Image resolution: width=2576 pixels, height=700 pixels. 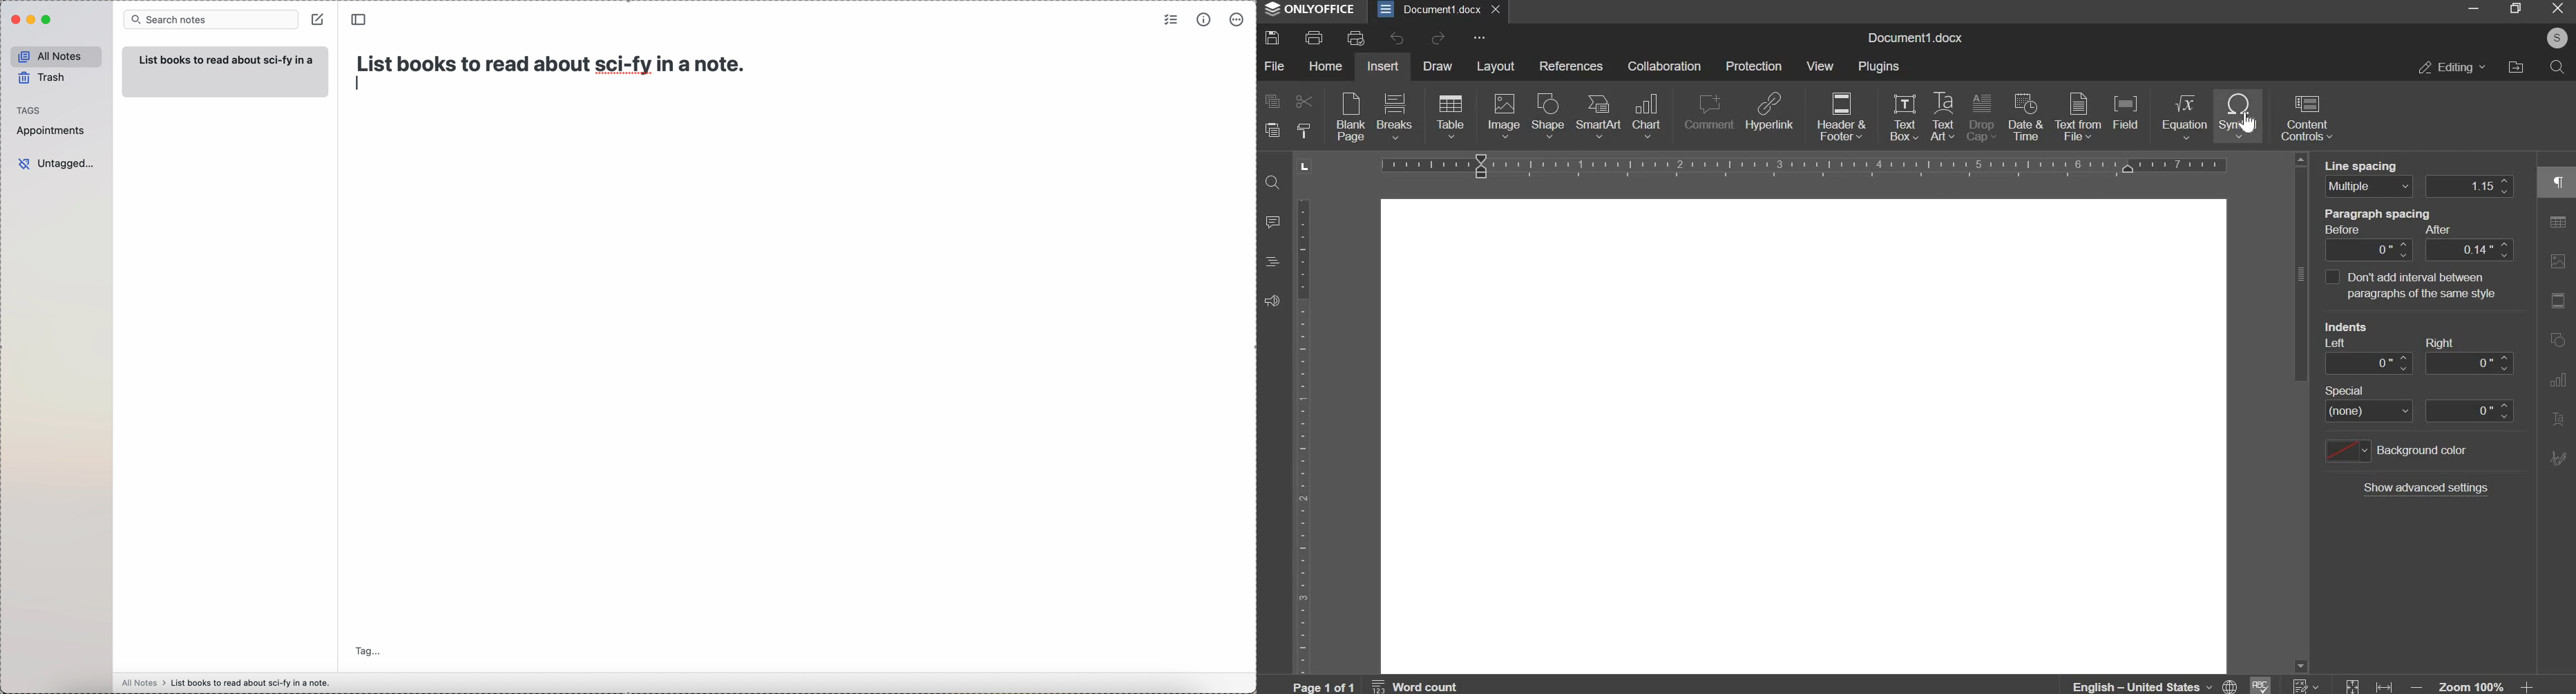 What do you see at coordinates (1449, 115) in the screenshot?
I see `table` at bounding box center [1449, 115].